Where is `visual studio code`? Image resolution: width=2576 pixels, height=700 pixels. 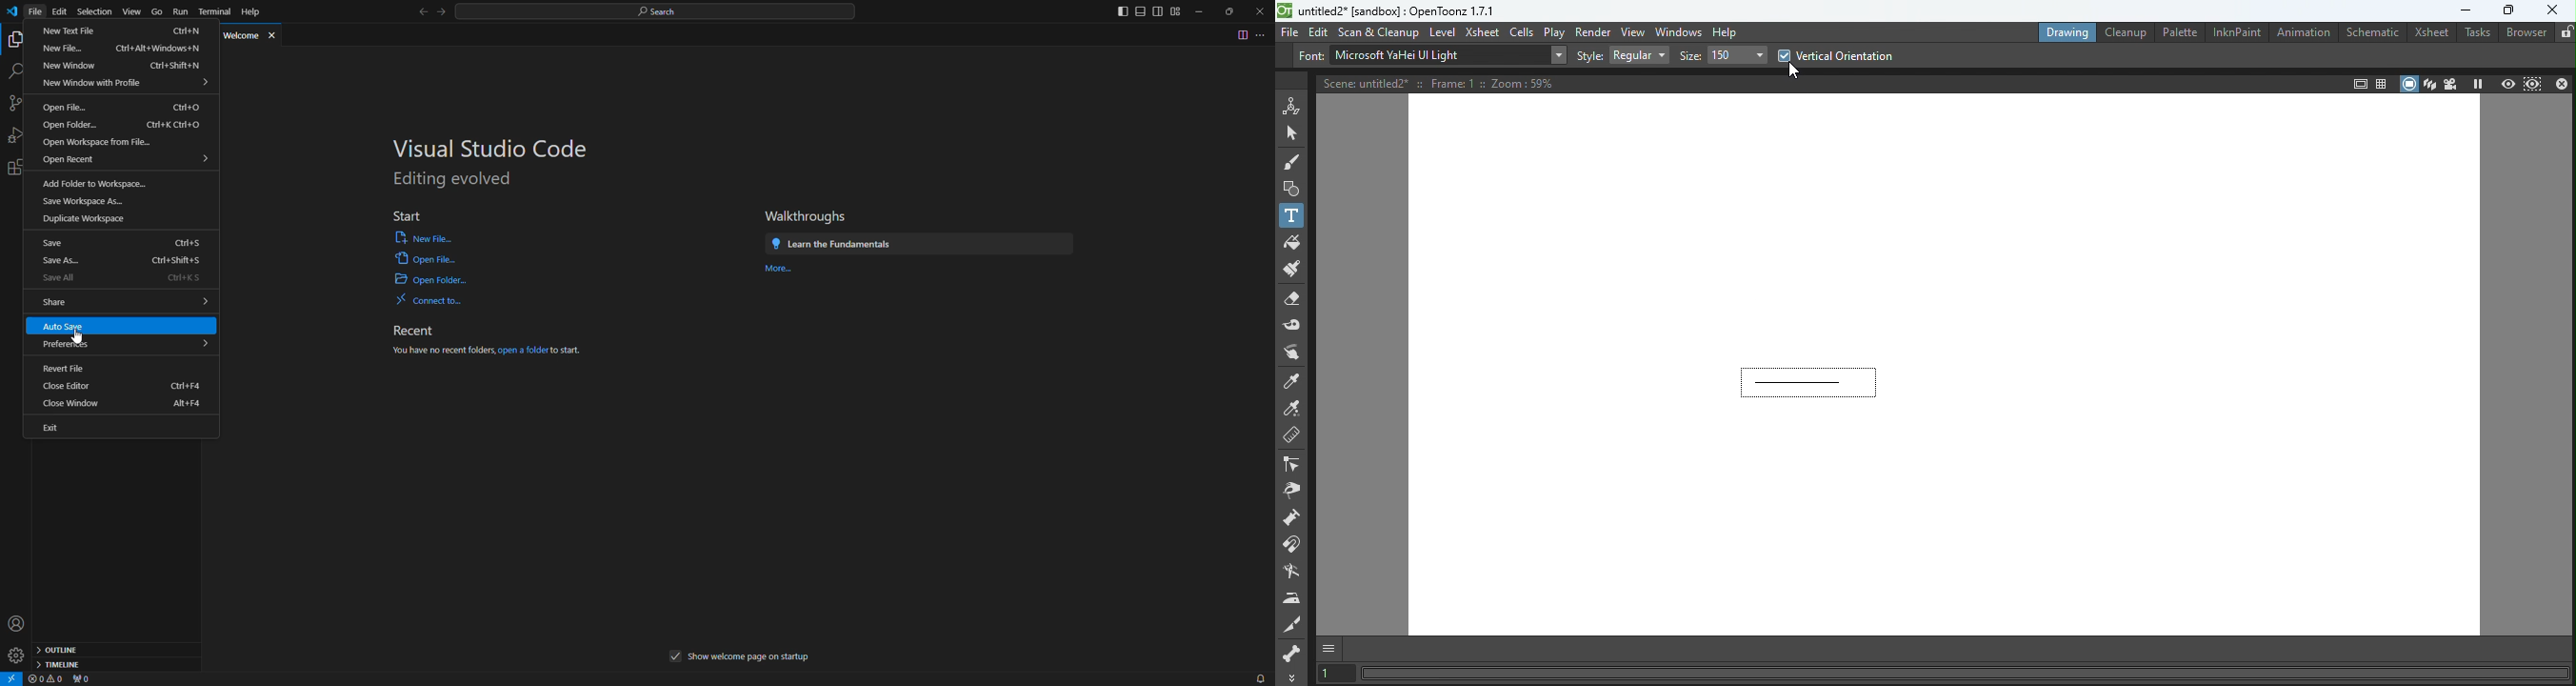
visual studio code is located at coordinates (494, 148).